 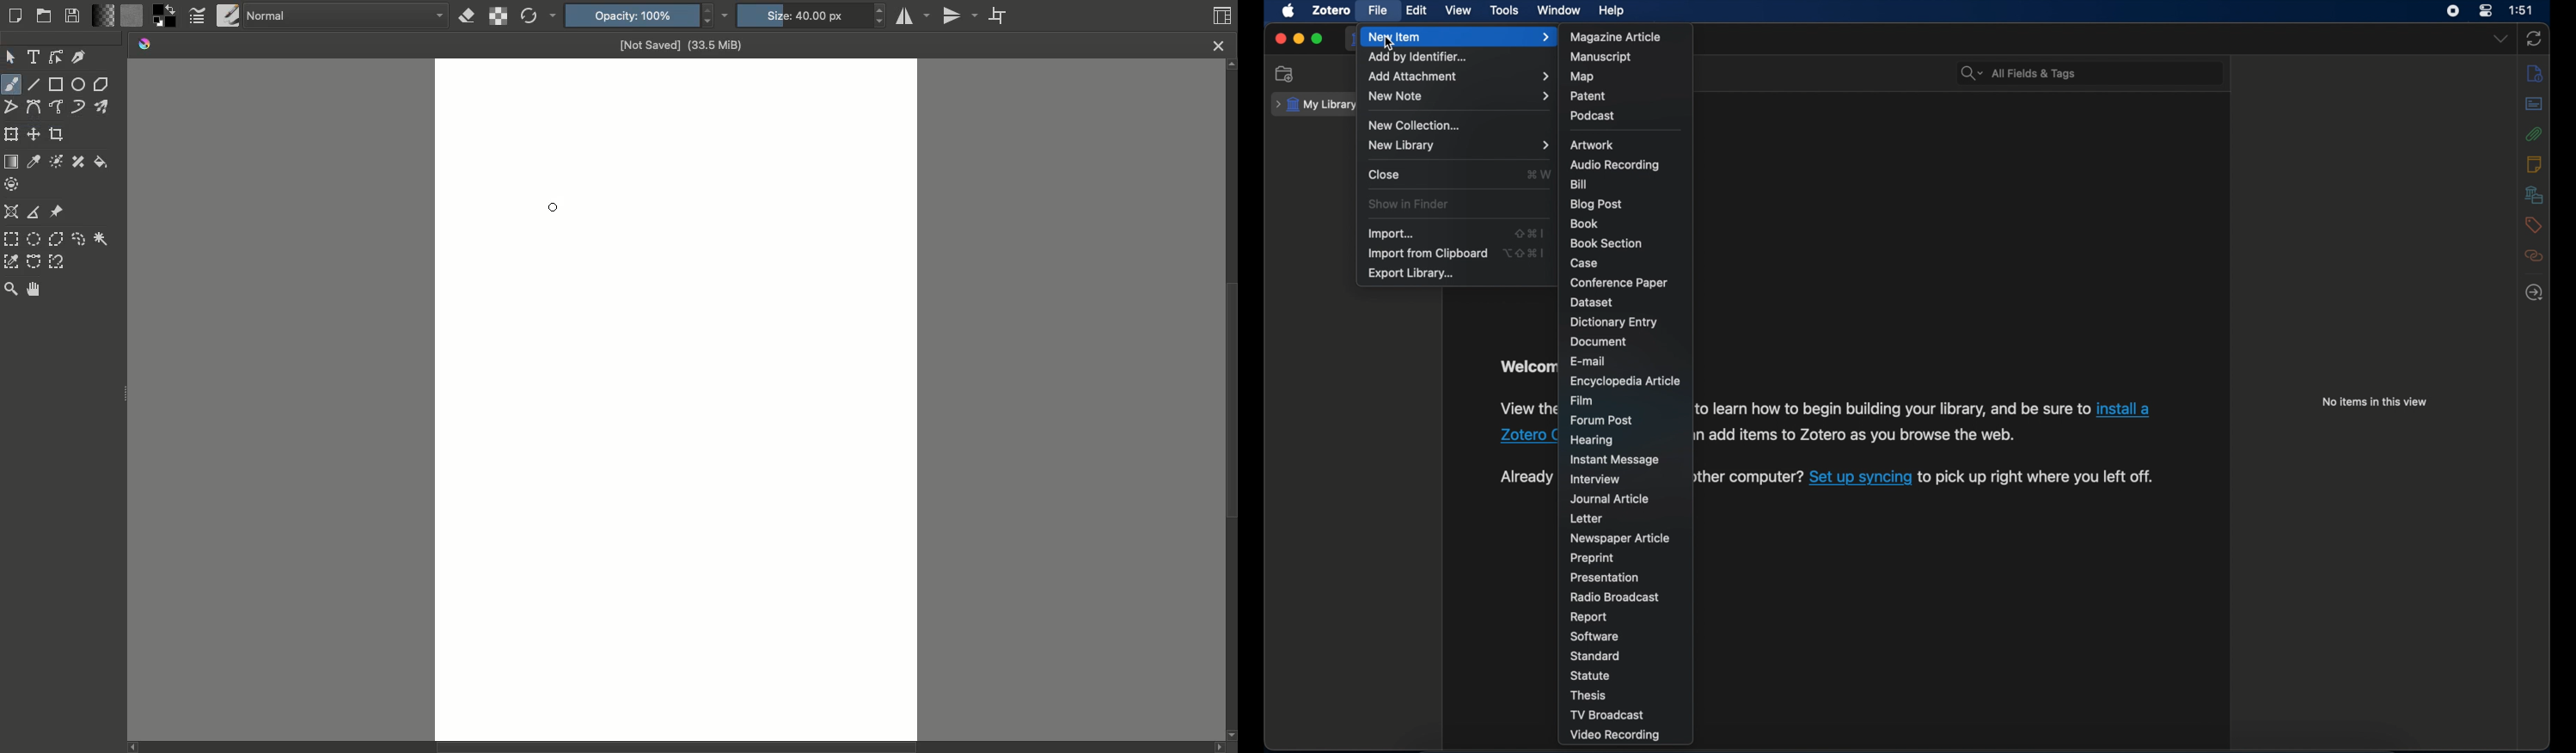 I want to click on add attachment, so click(x=1460, y=77).